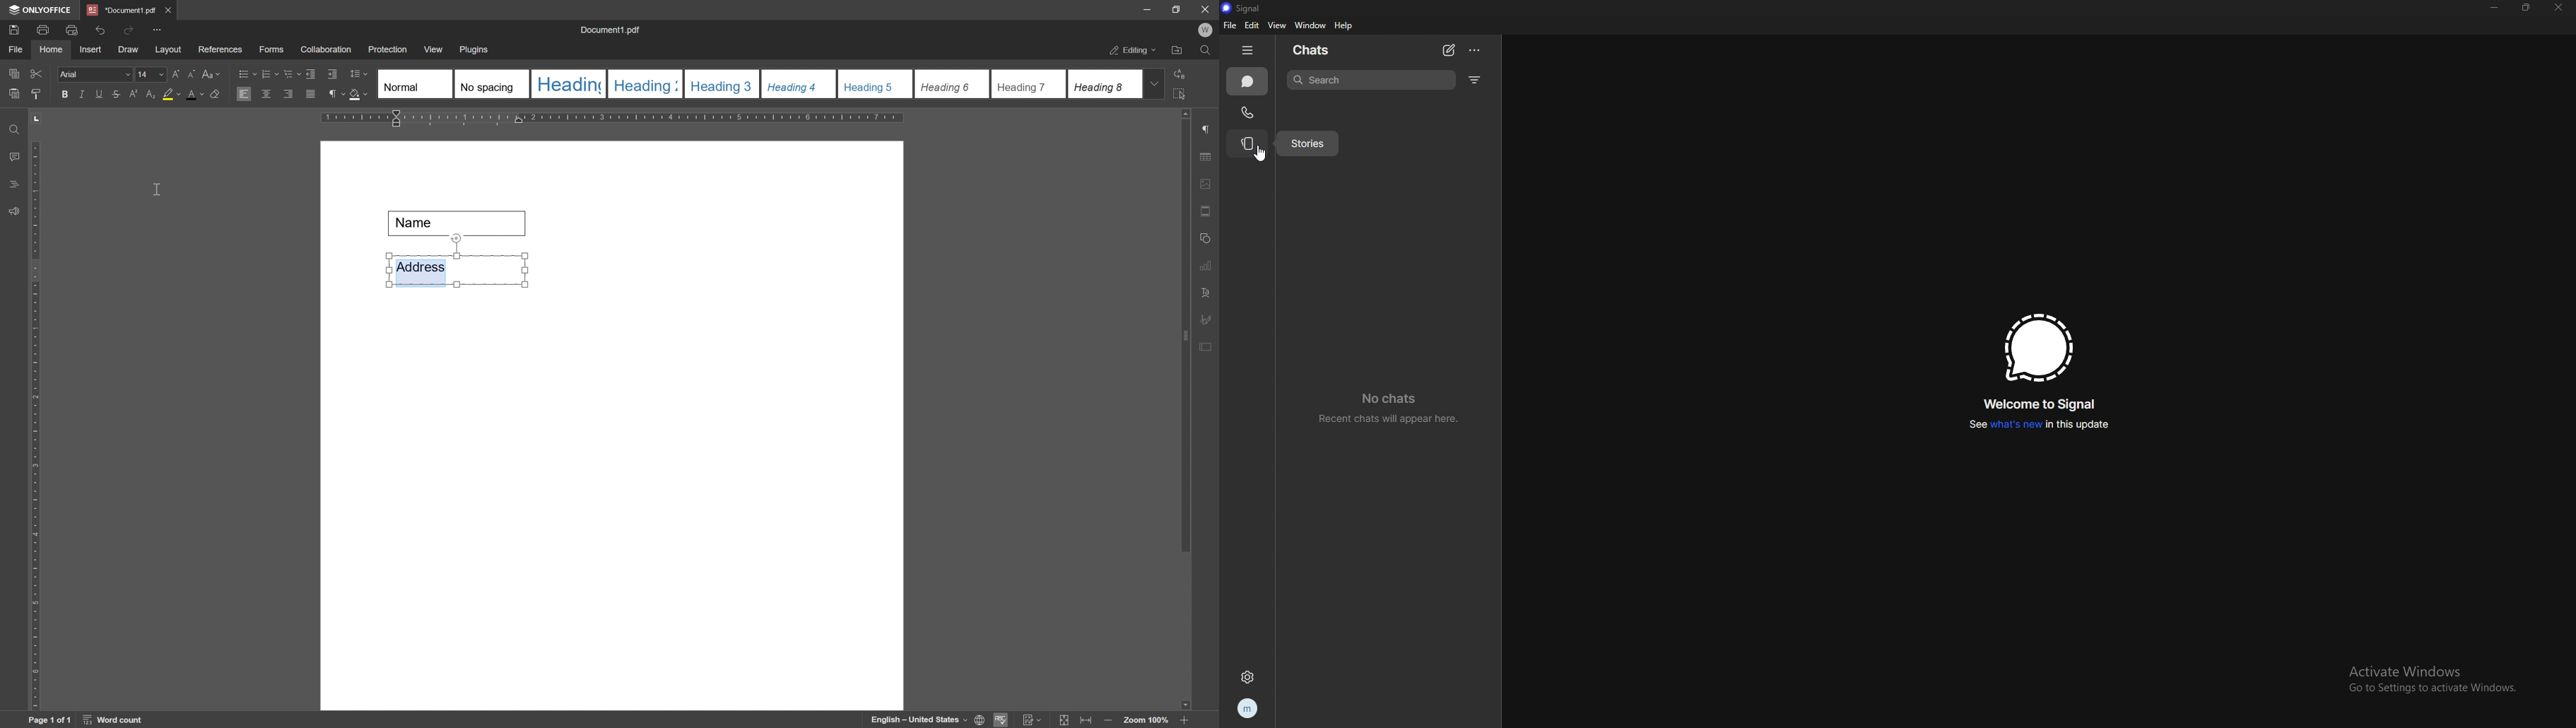 The height and width of the screenshot is (728, 2576). Describe the element at coordinates (36, 73) in the screenshot. I see `cut` at that location.